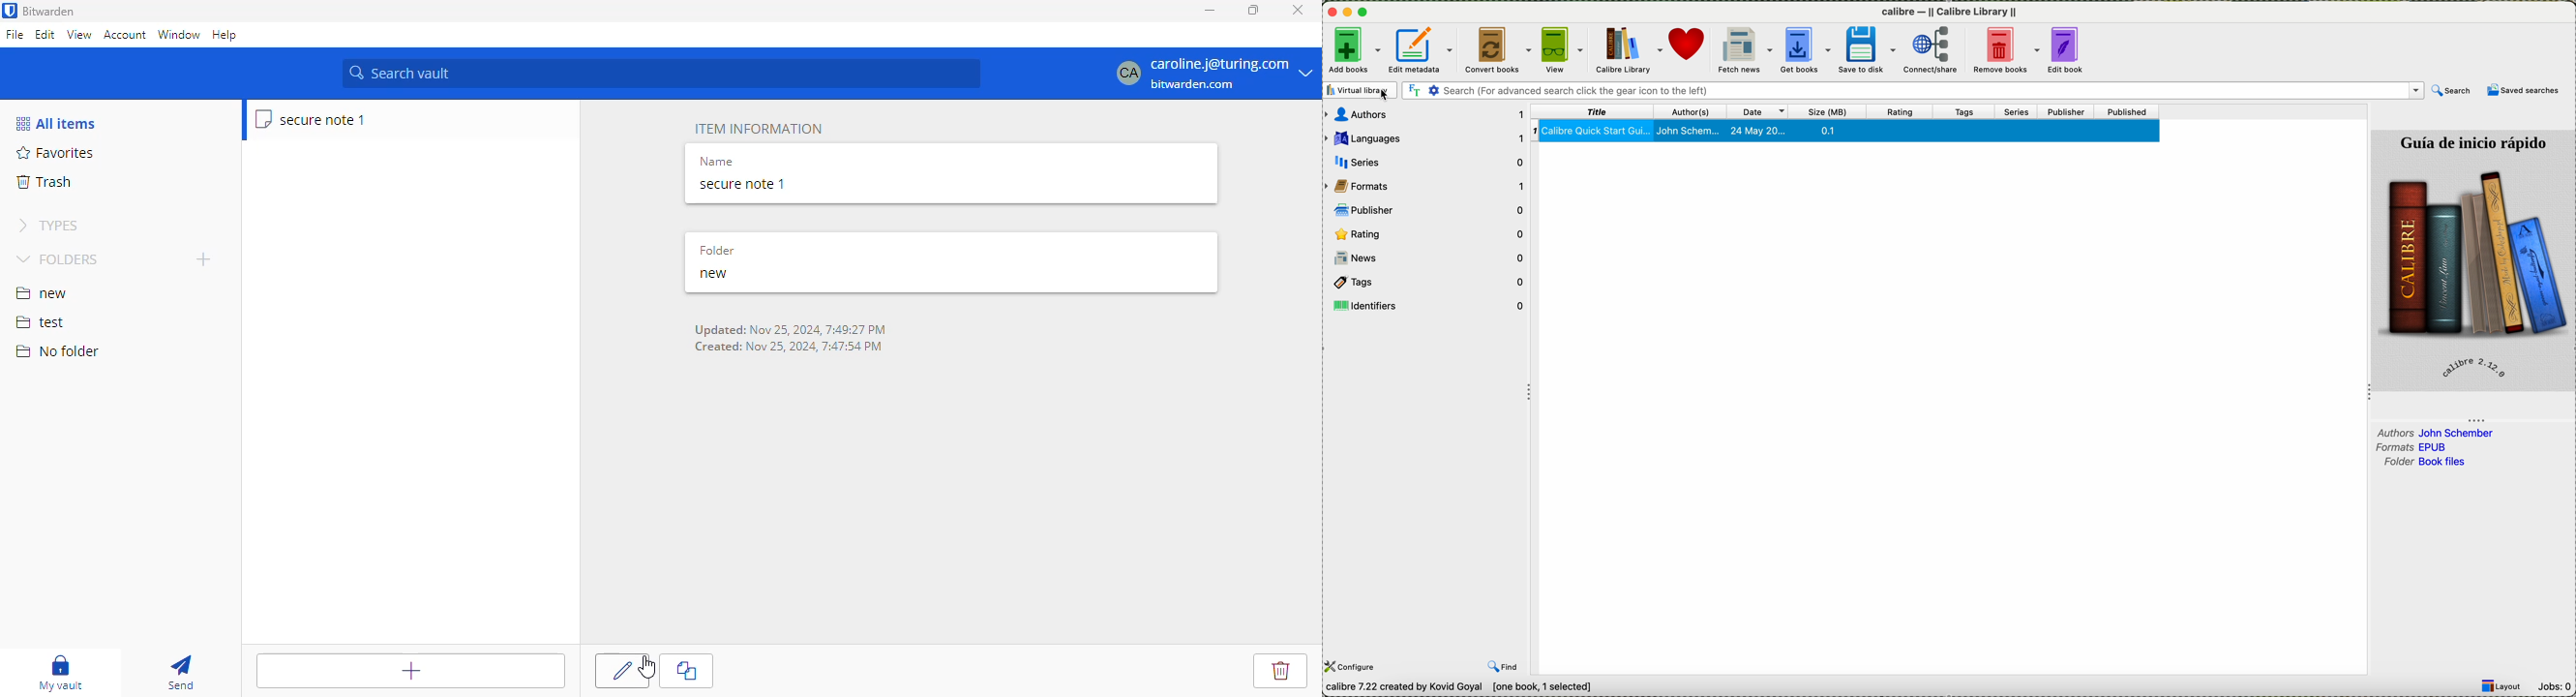  What do you see at coordinates (1847, 131) in the screenshot?
I see `book` at bounding box center [1847, 131].